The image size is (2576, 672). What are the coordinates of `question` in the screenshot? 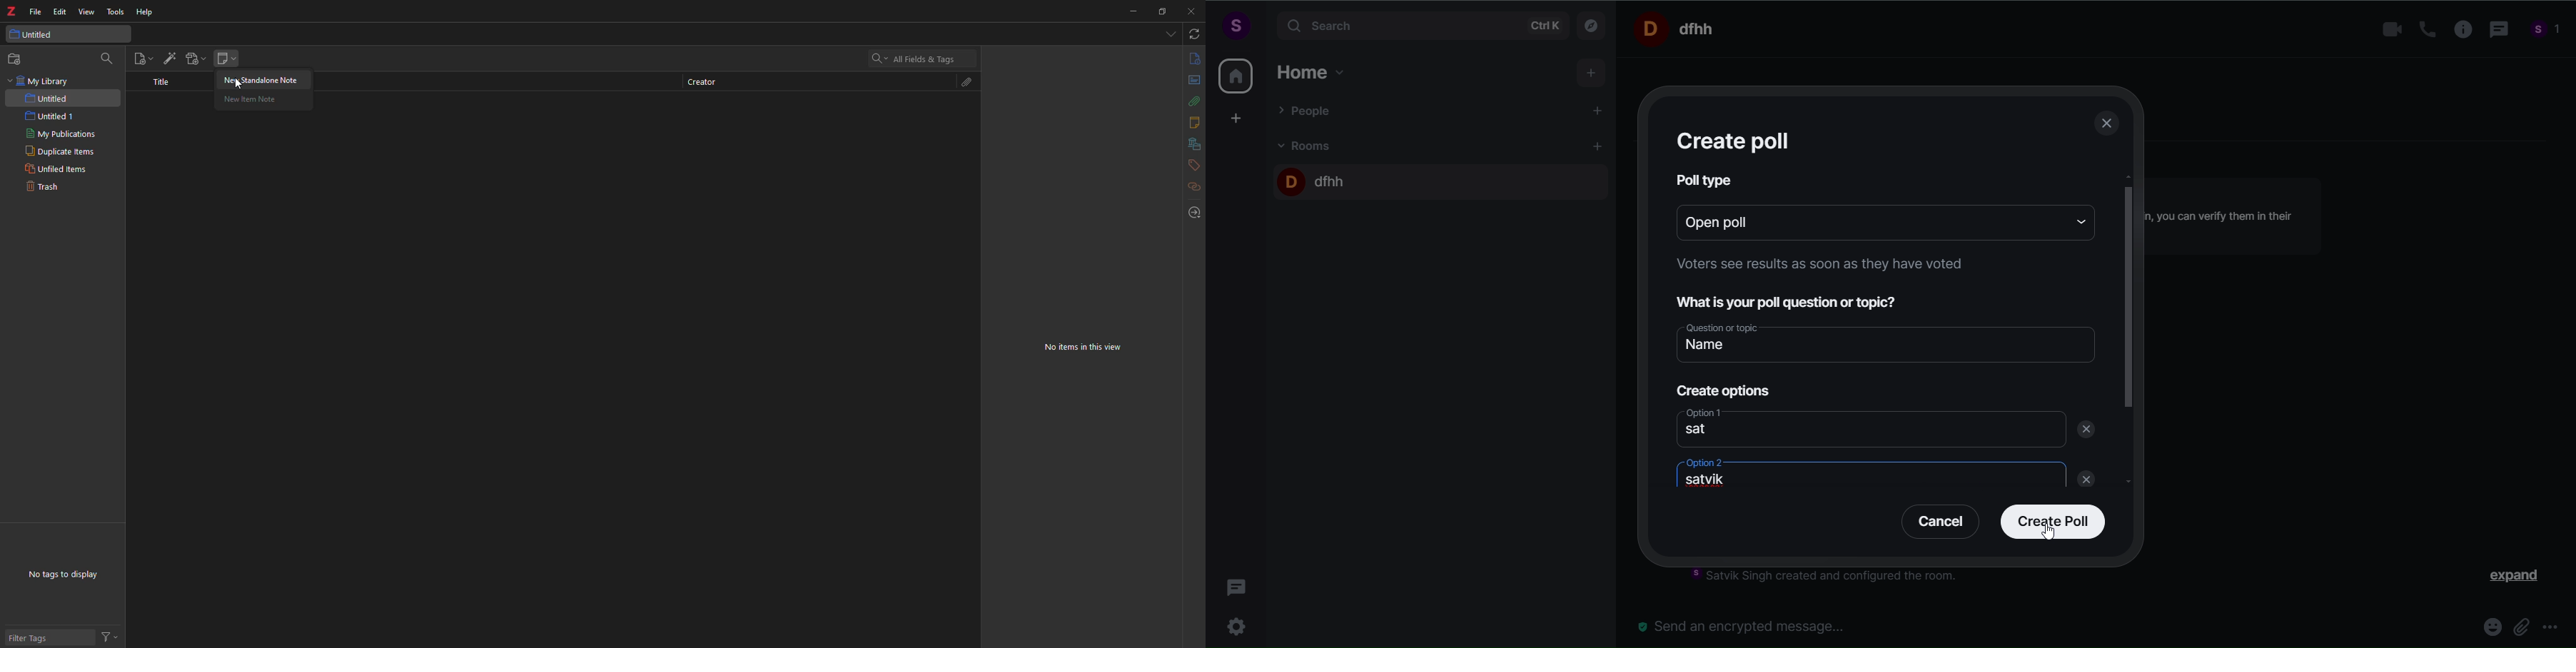 It's located at (1797, 305).